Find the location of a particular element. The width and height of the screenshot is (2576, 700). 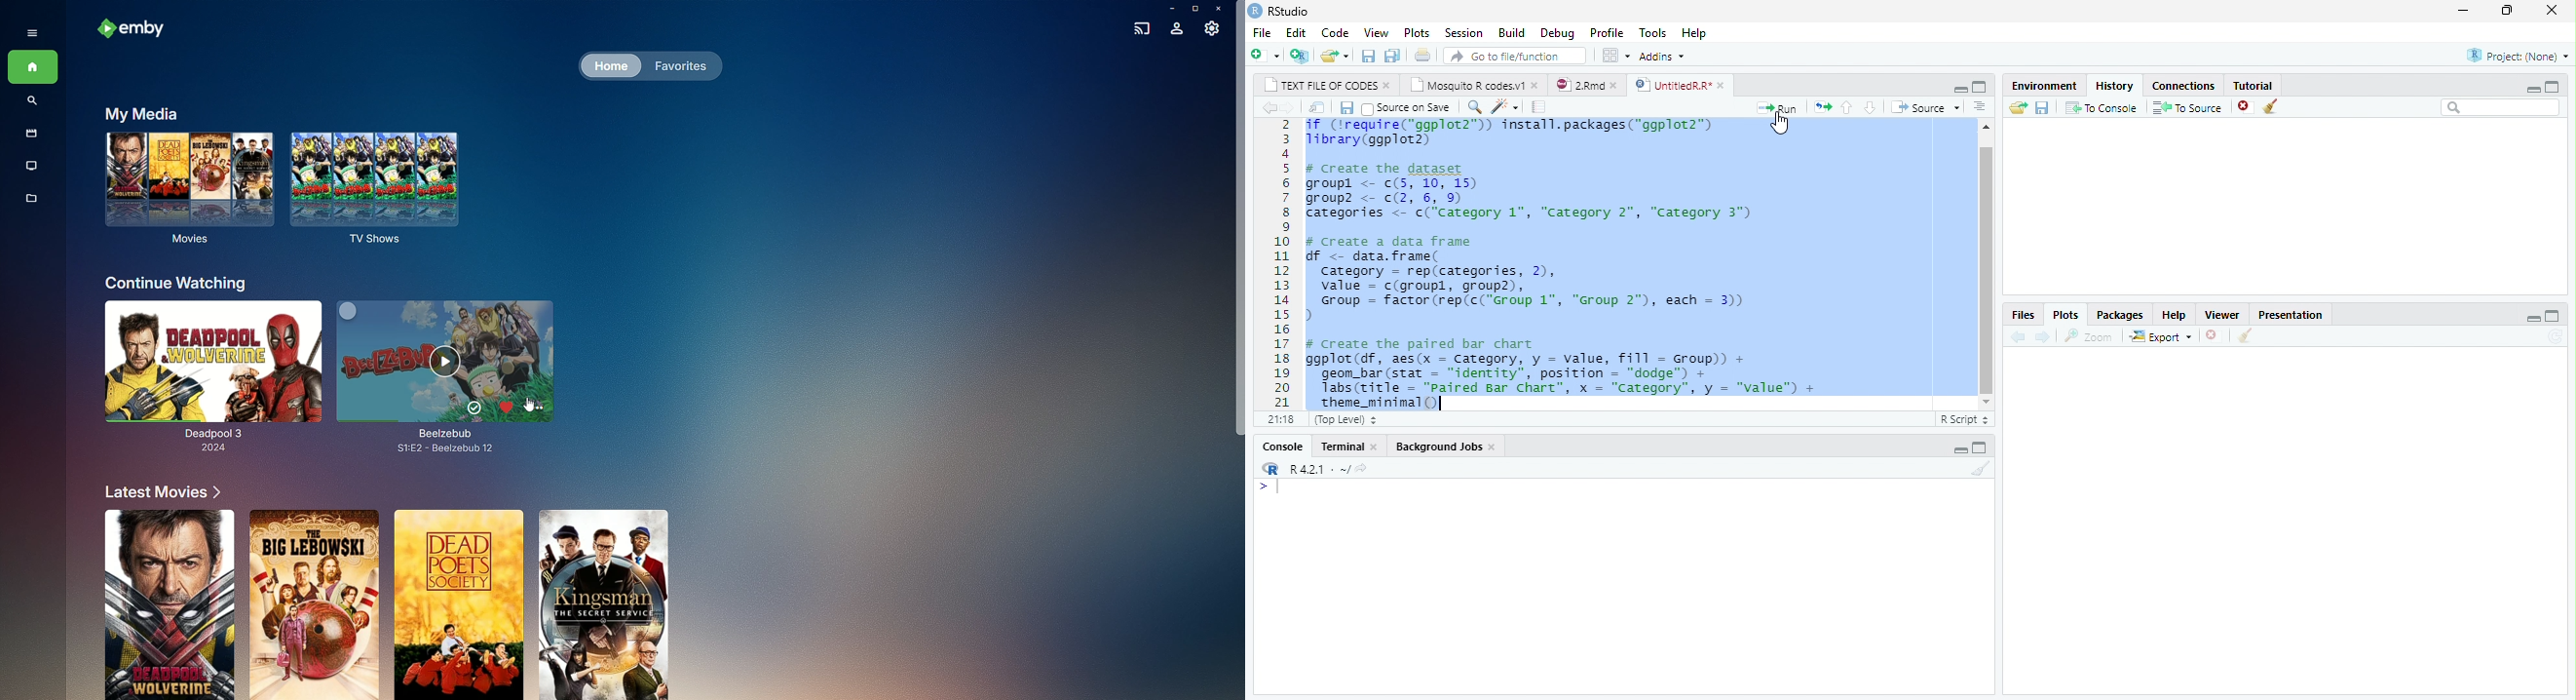

connections is located at coordinates (2182, 86).